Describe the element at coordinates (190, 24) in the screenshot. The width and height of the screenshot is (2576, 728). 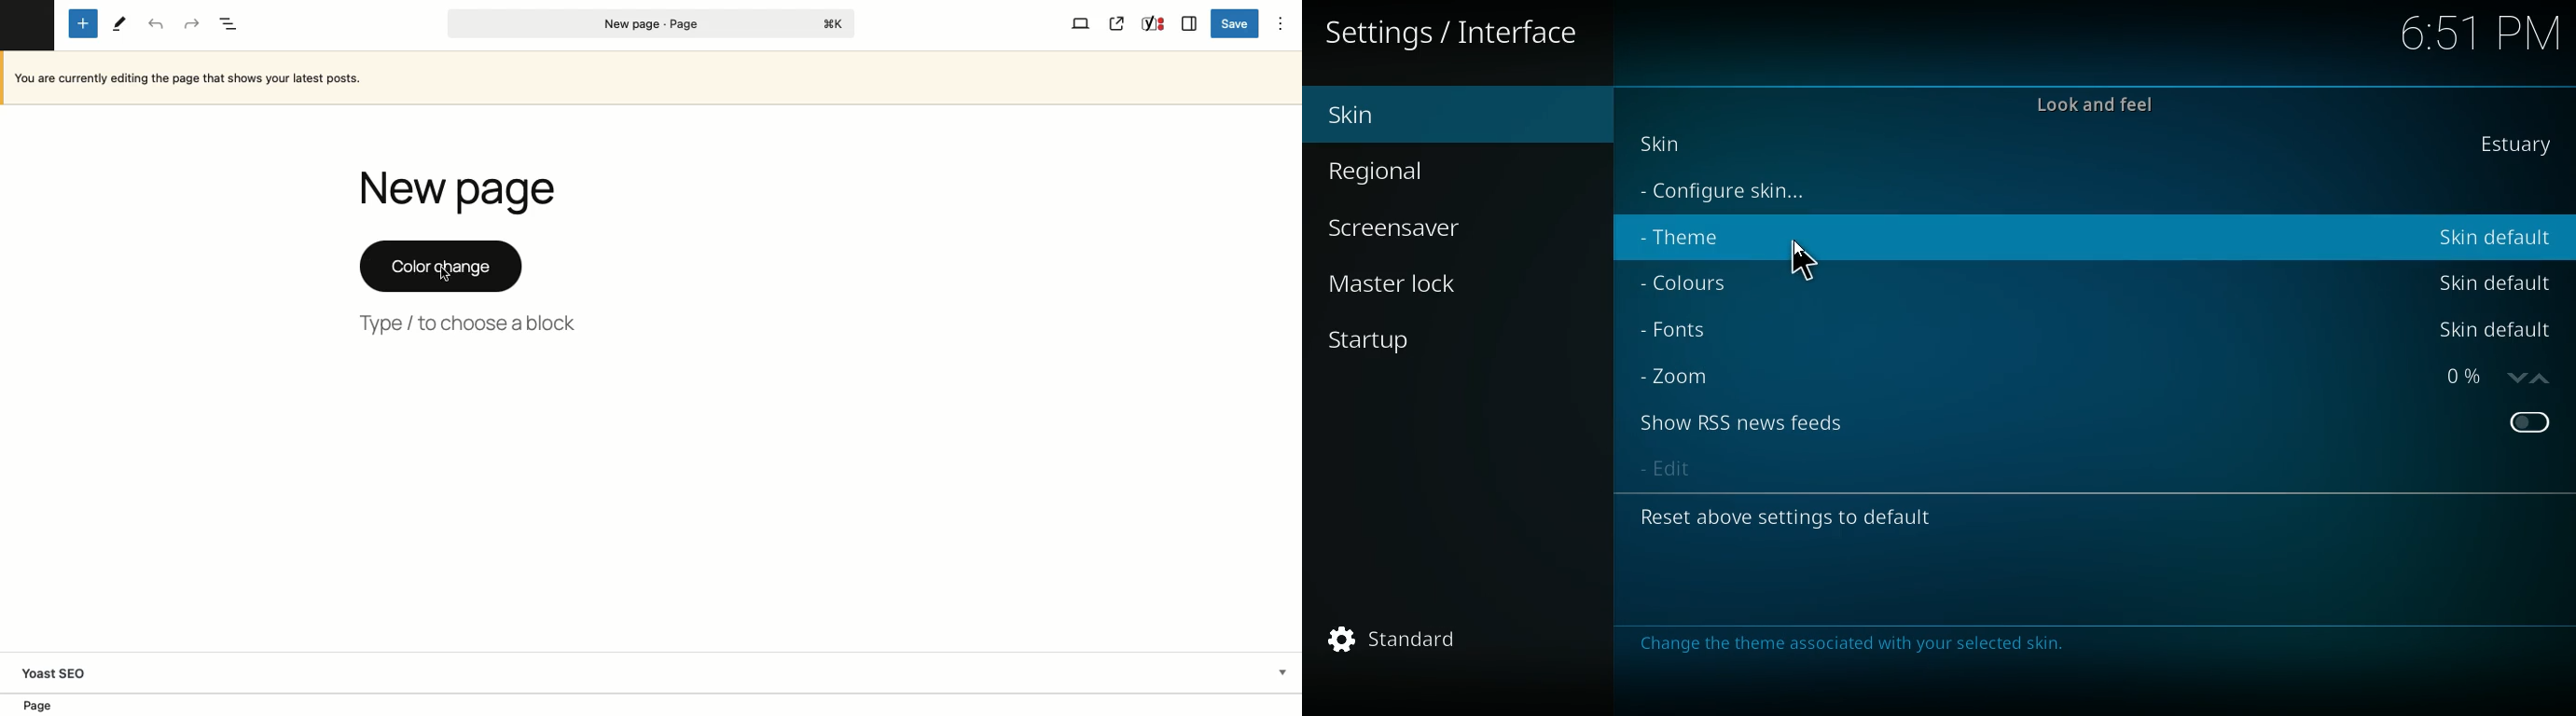
I see `Redo` at that location.